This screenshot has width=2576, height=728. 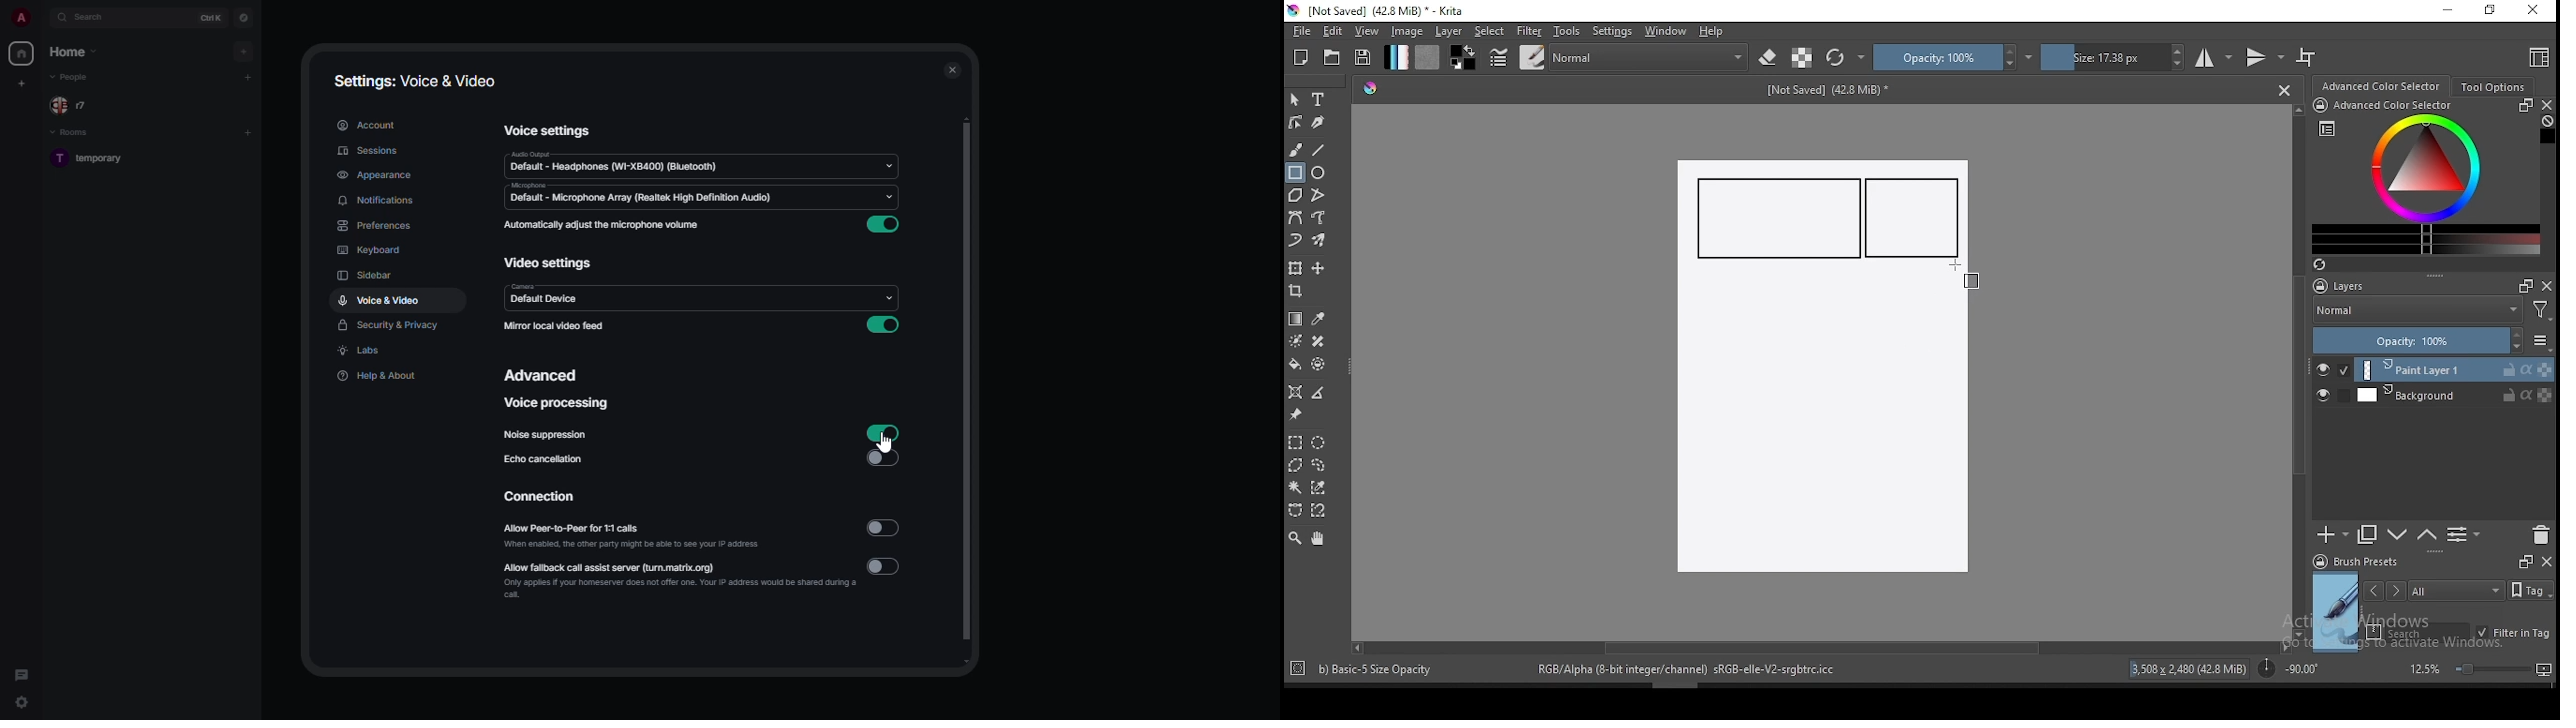 I want to click on appearance, so click(x=373, y=176).